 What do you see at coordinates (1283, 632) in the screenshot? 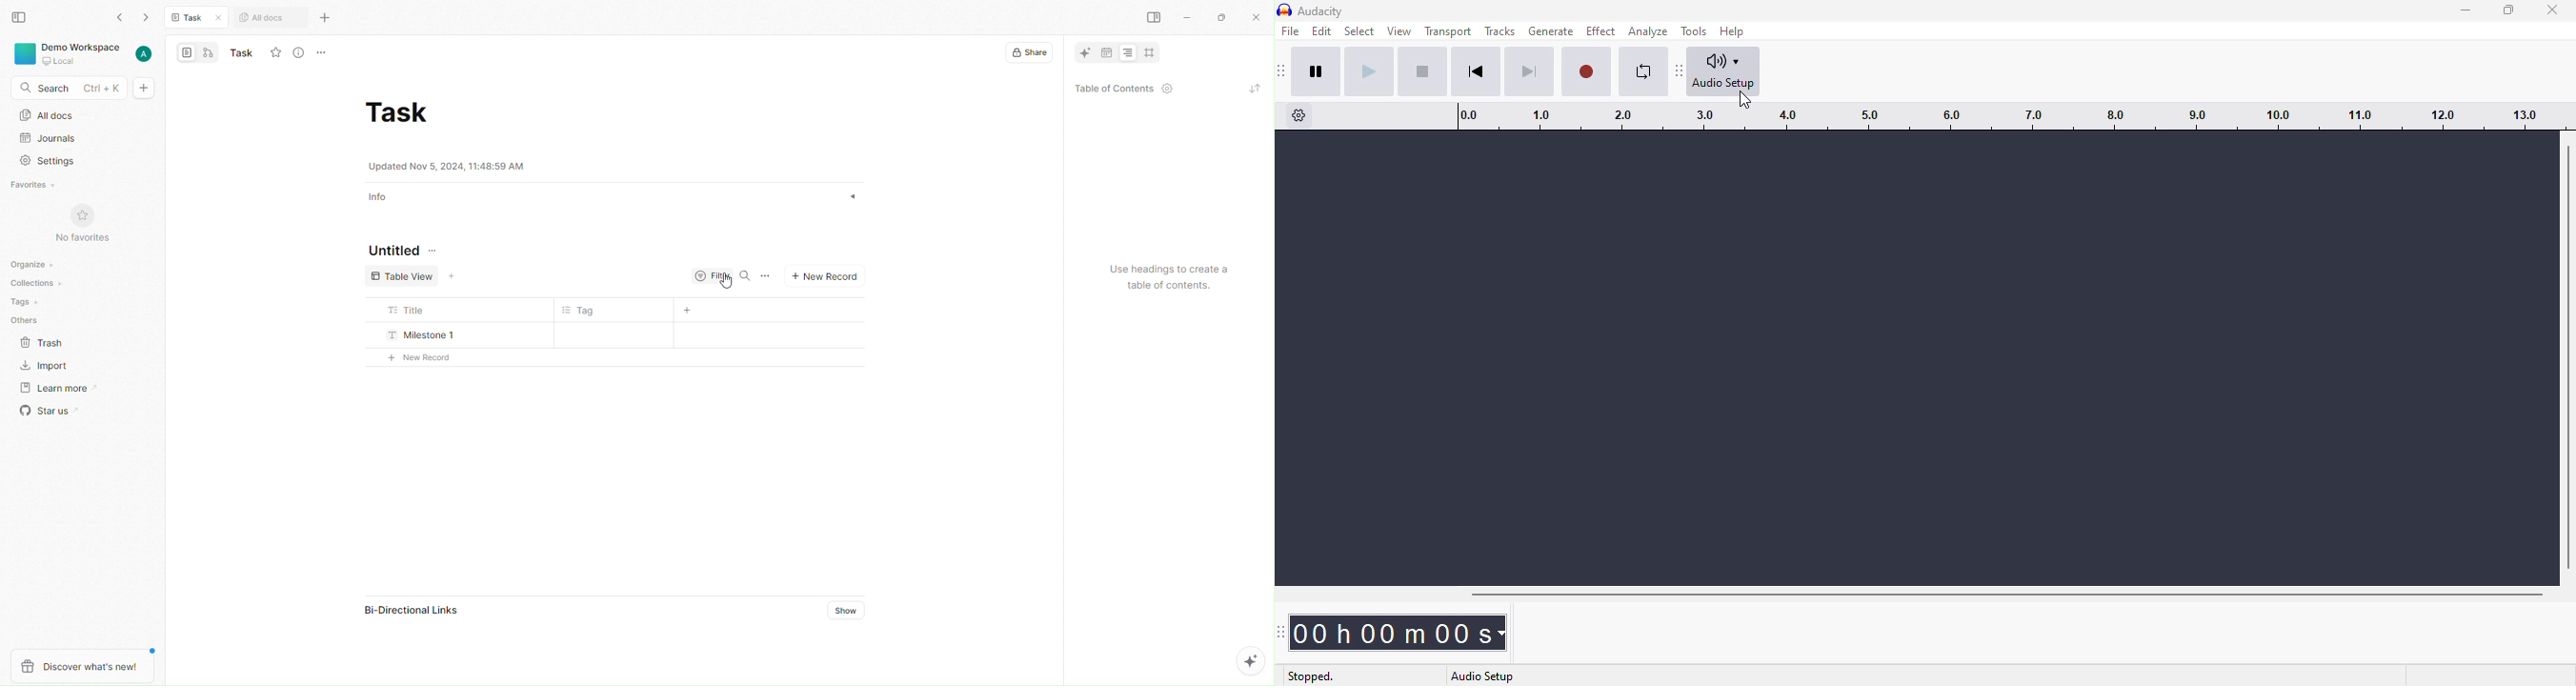
I see `audacity time toolbar` at bounding box center [1283, 632].